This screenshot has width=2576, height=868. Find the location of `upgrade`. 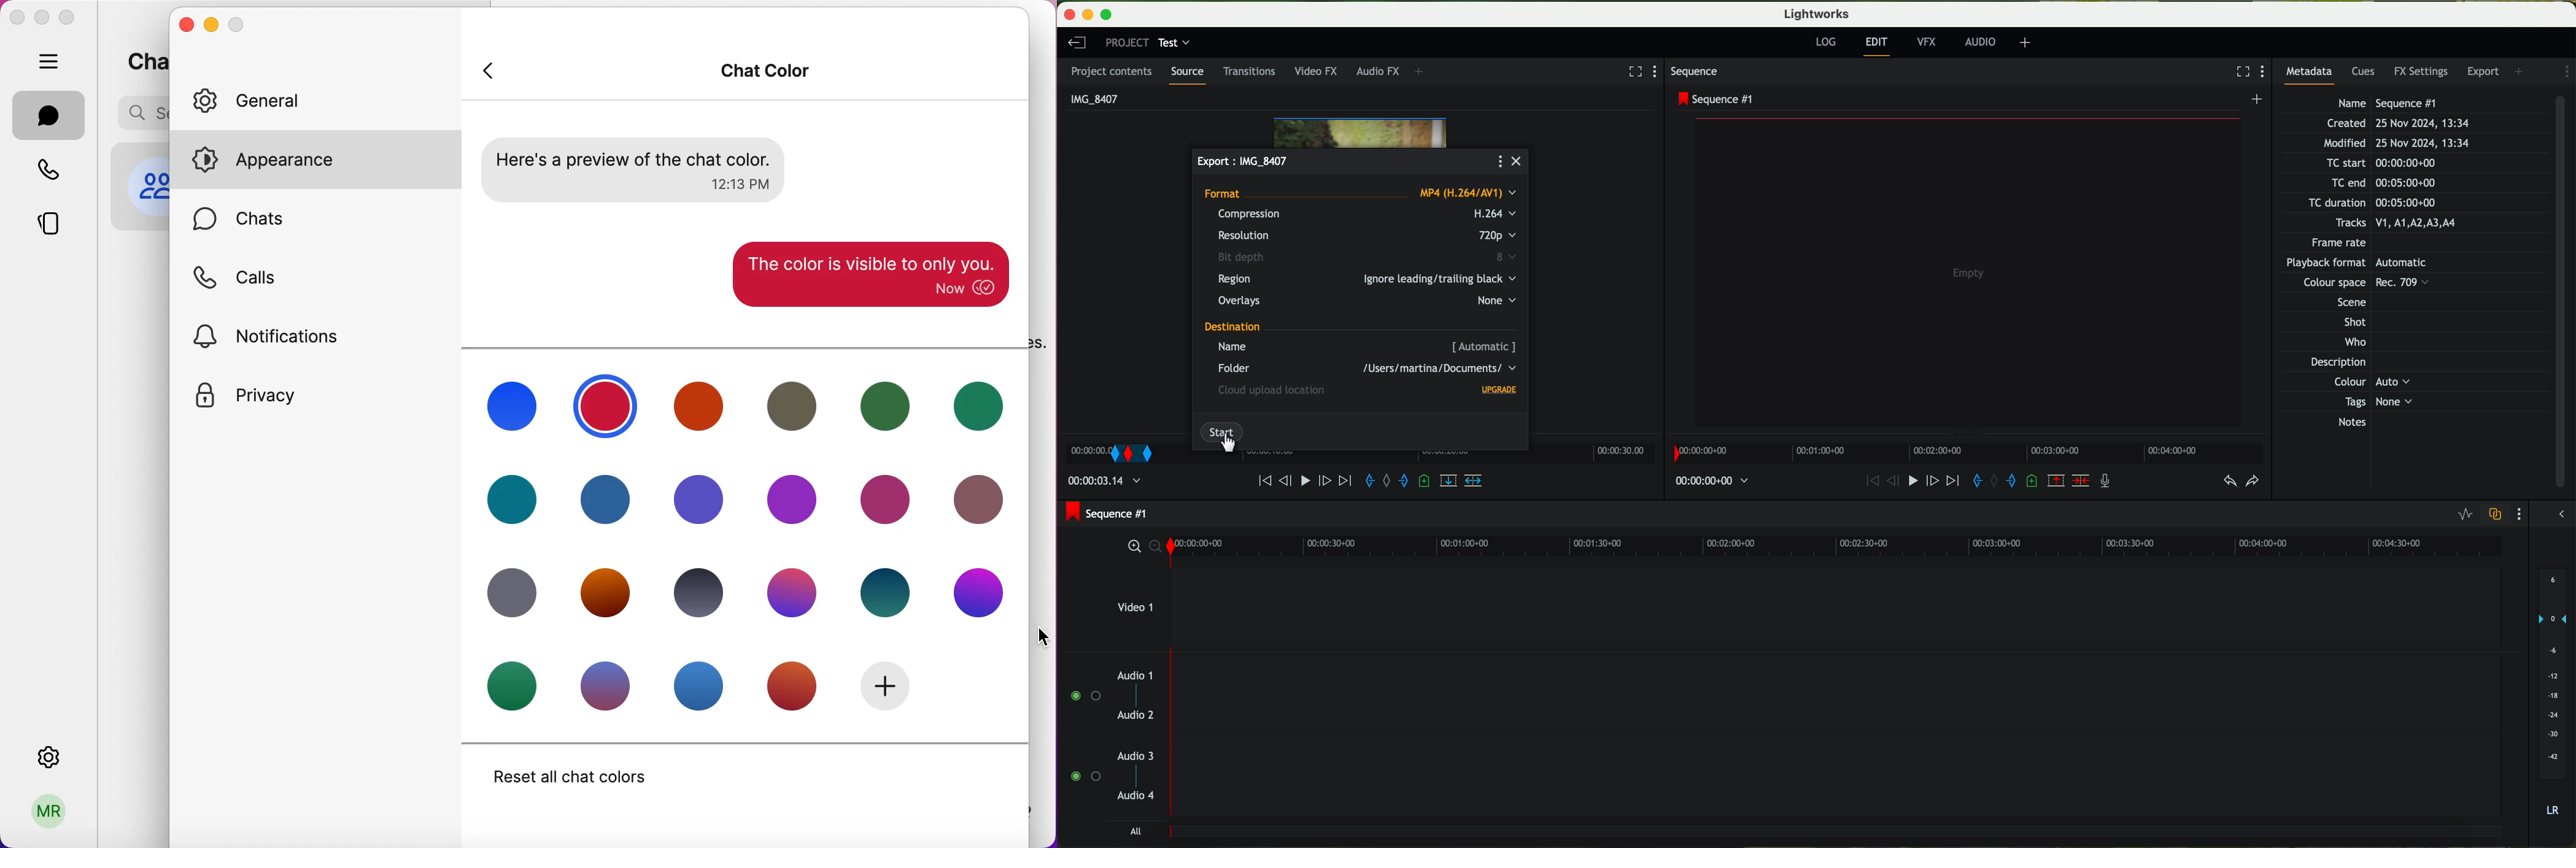

upgrade is located at coordinates (1500, 391).